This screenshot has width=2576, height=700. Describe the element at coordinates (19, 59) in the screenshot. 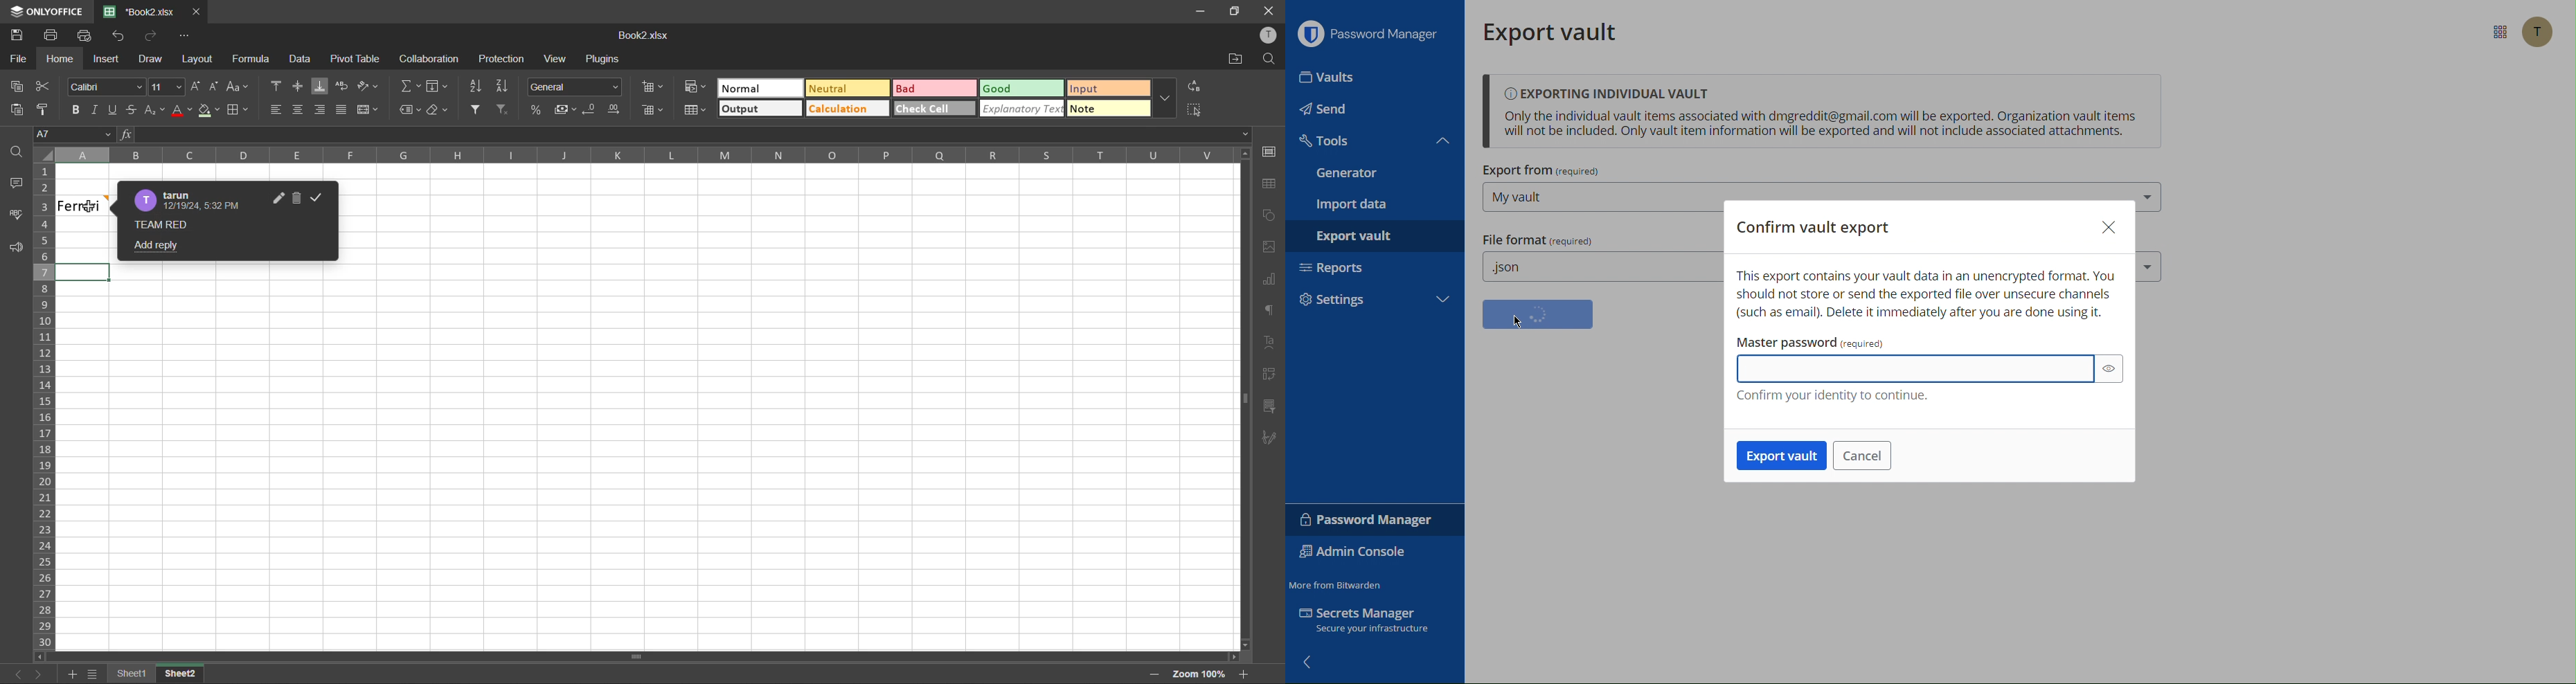

I see `file` at that location.